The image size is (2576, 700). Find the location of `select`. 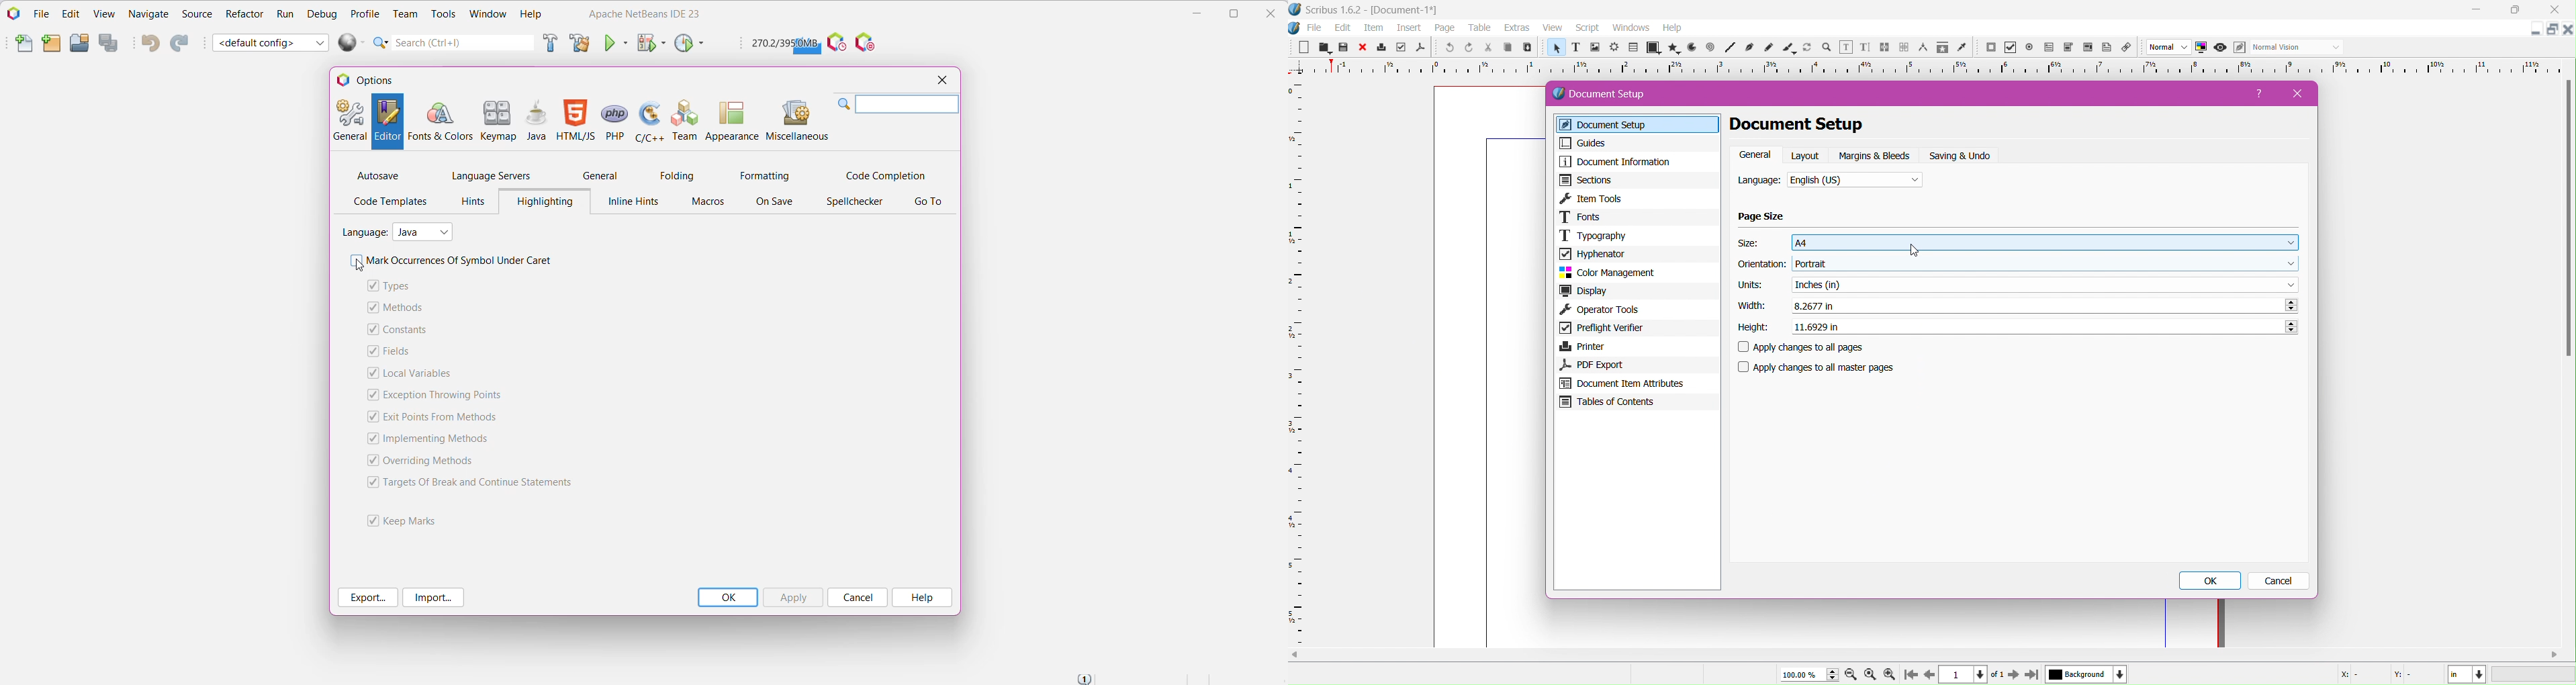

select is located at coordinates (1555, 50).